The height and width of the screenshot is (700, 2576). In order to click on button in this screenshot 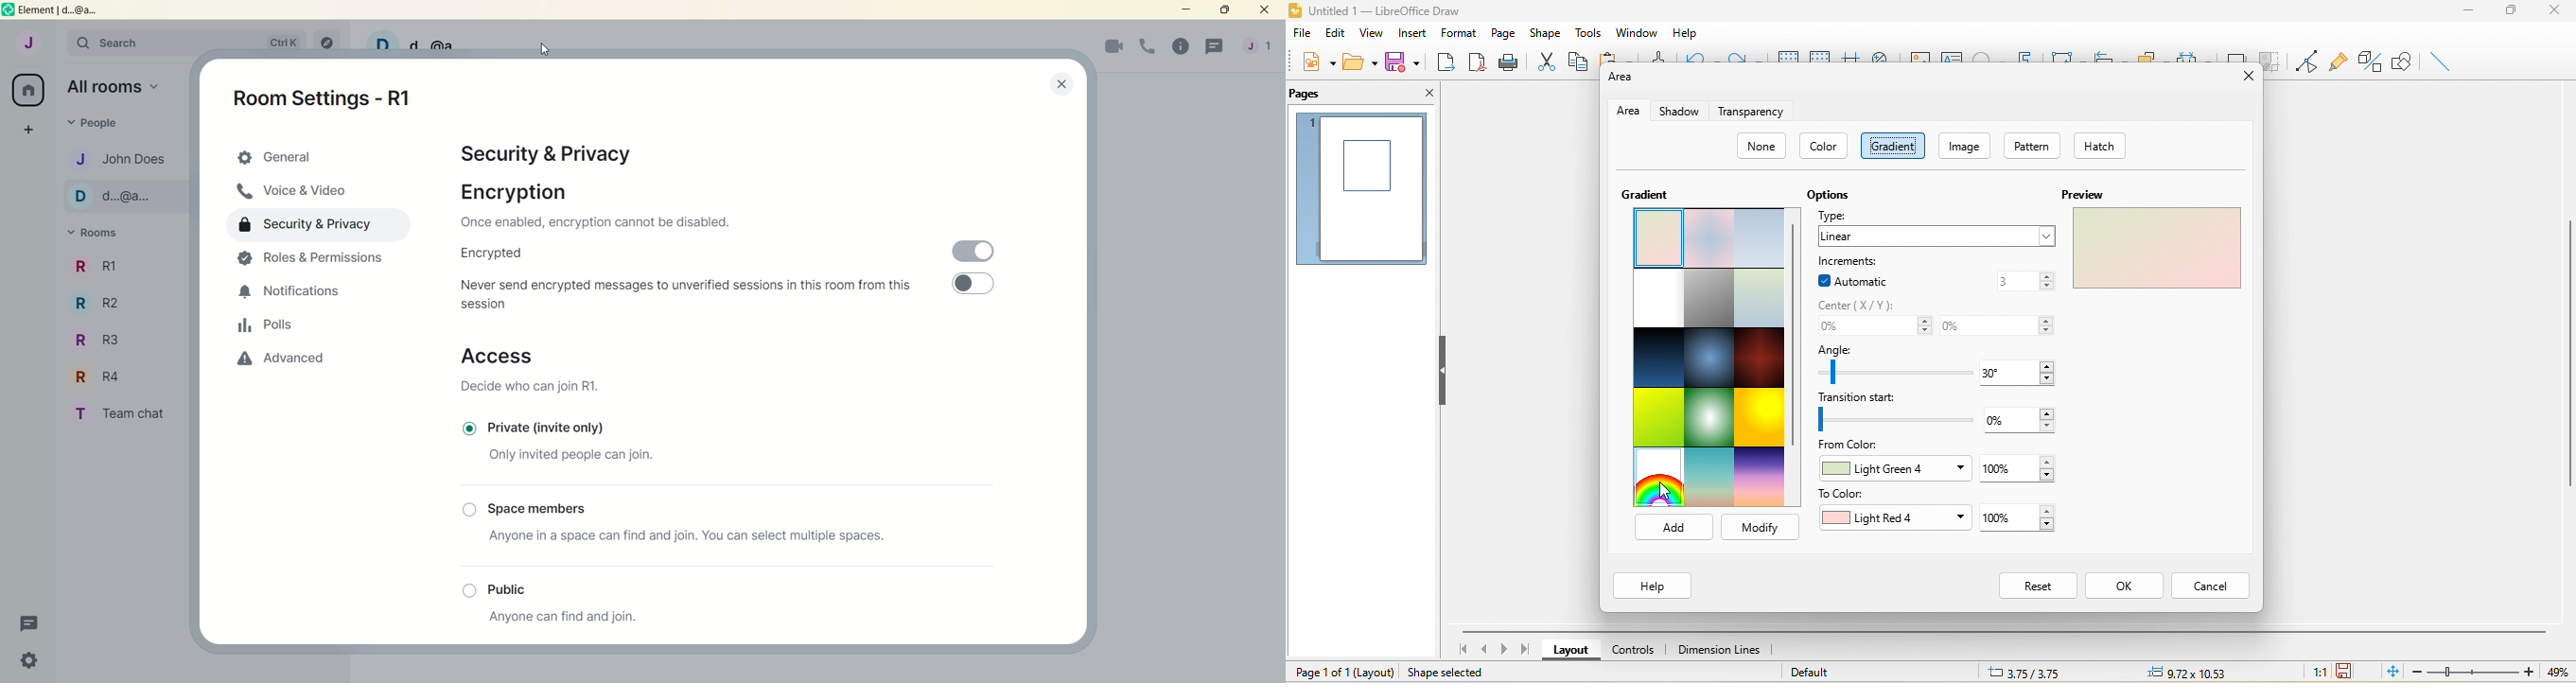, I will do `click(467, 508)`.